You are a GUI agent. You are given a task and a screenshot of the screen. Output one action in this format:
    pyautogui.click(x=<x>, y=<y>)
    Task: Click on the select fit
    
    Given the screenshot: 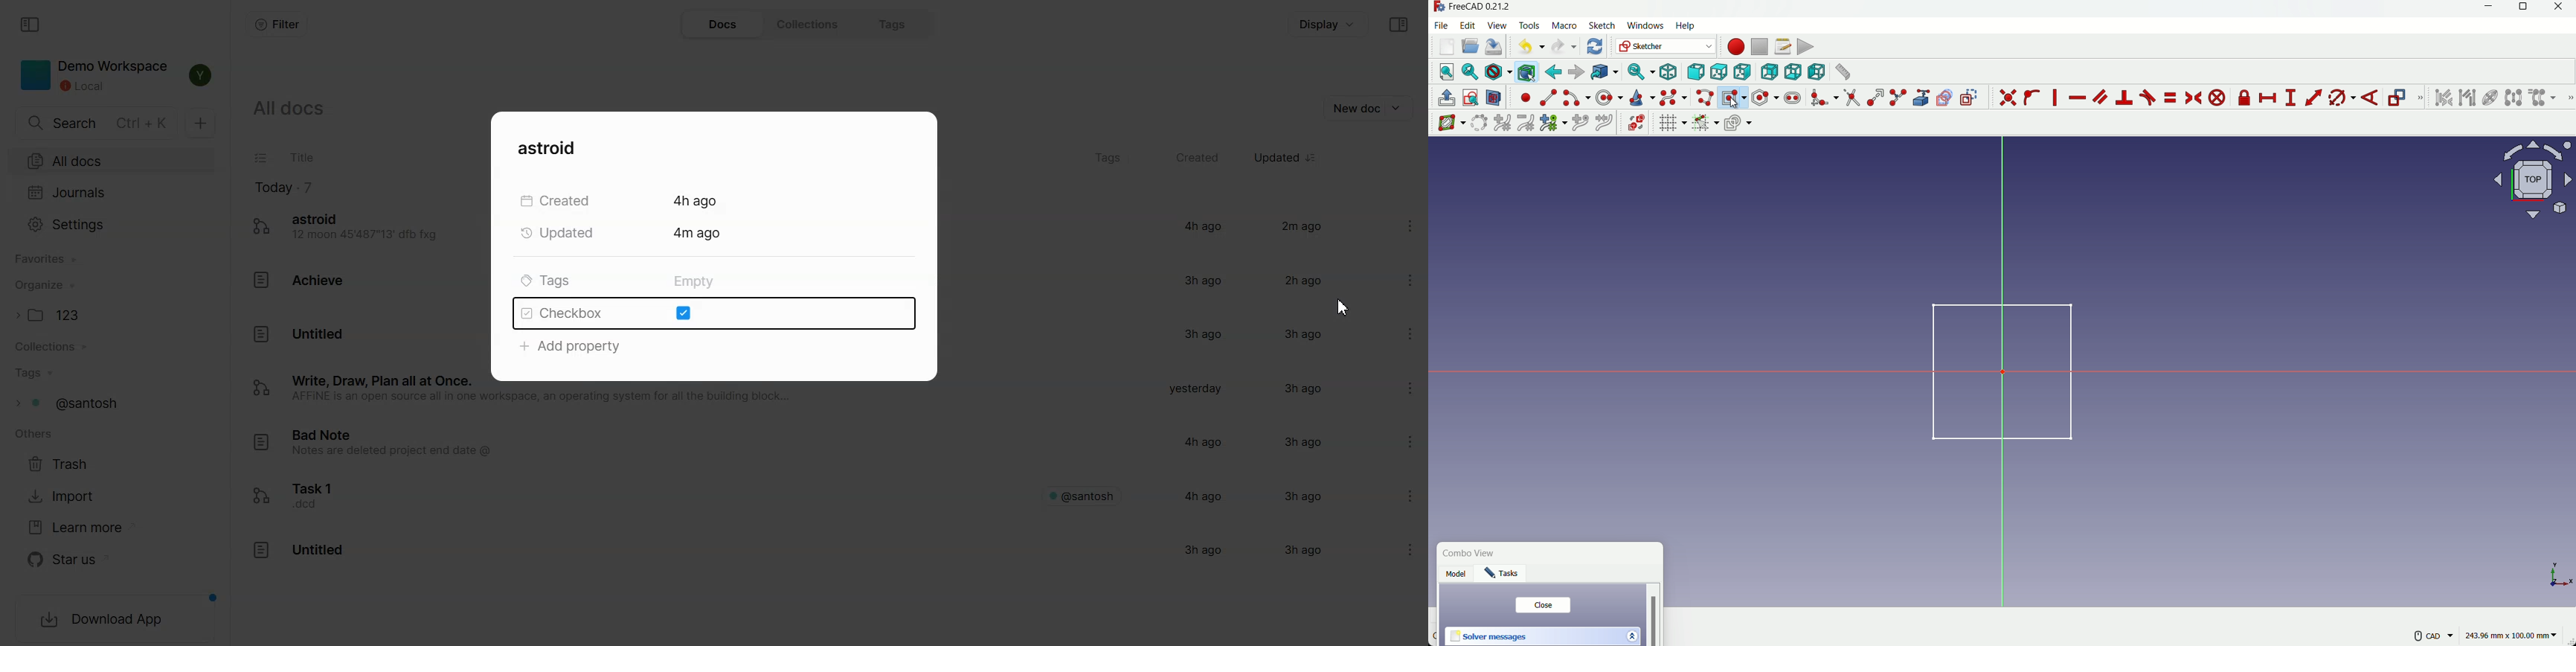 What is the action you would take?
    pyautogui.click(x=1469, y=72)
    